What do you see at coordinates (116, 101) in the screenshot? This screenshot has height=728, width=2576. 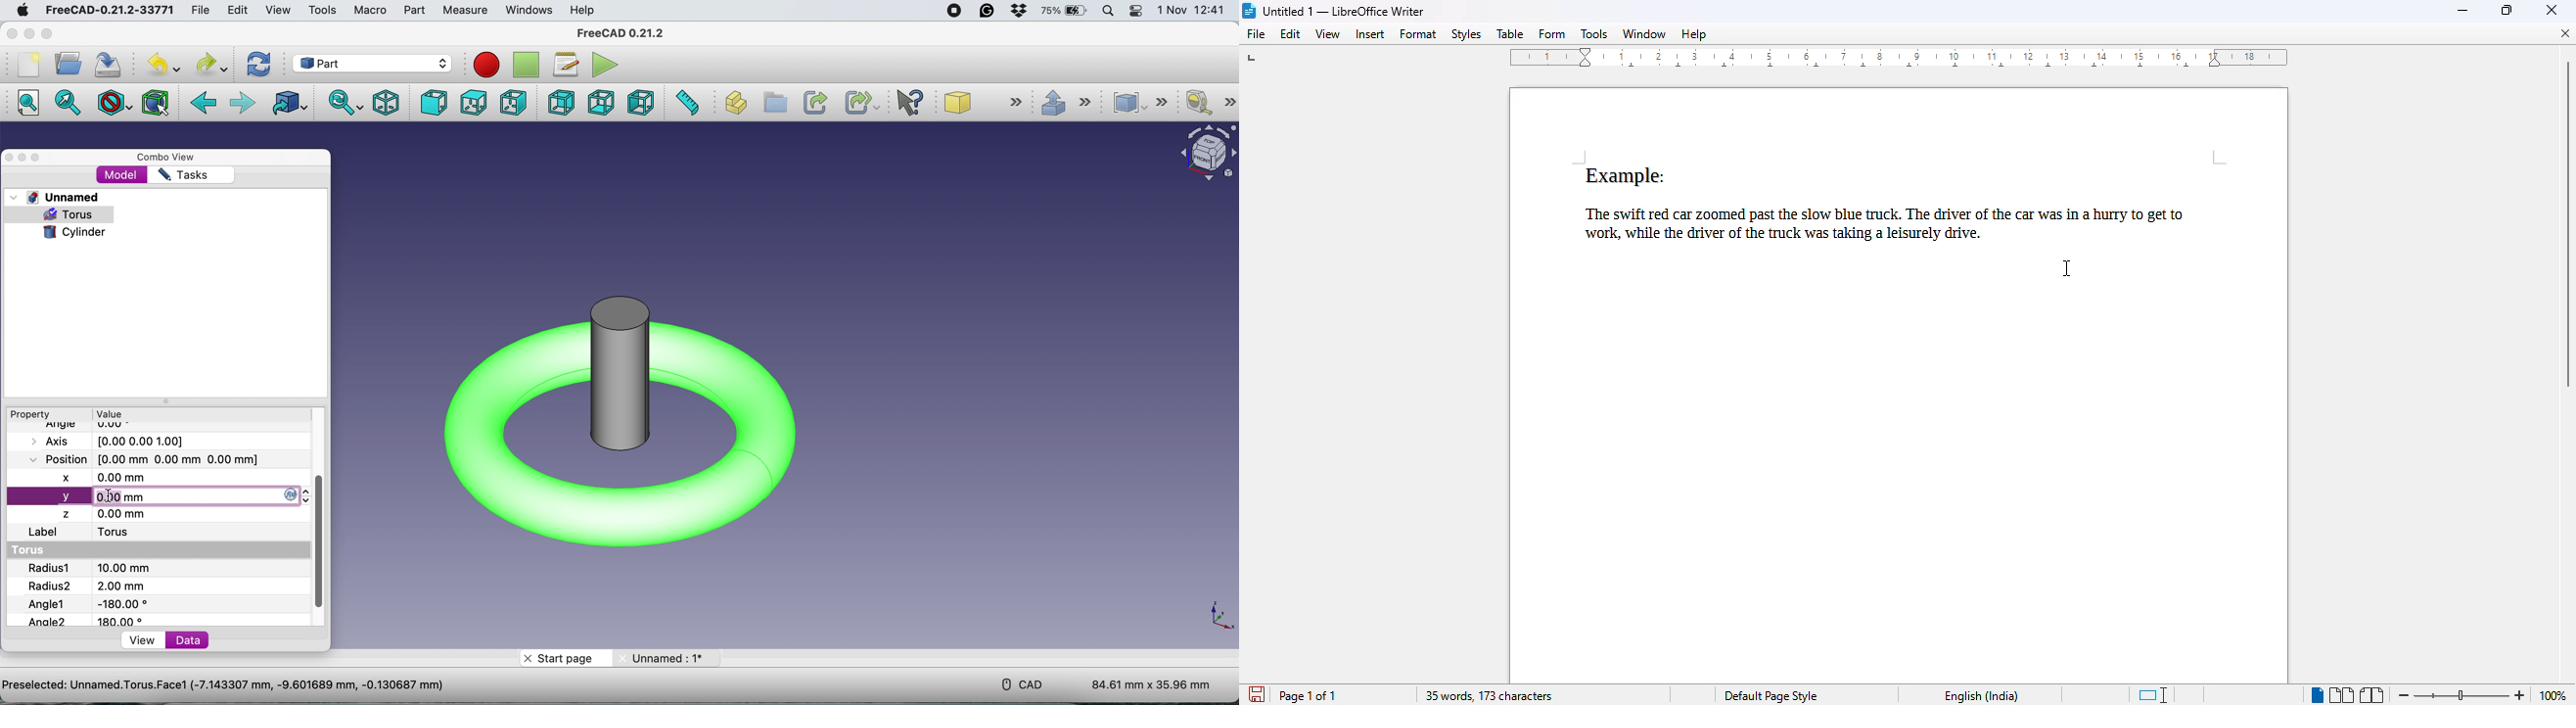 I see `draw style` at bounding box center [116, 101].